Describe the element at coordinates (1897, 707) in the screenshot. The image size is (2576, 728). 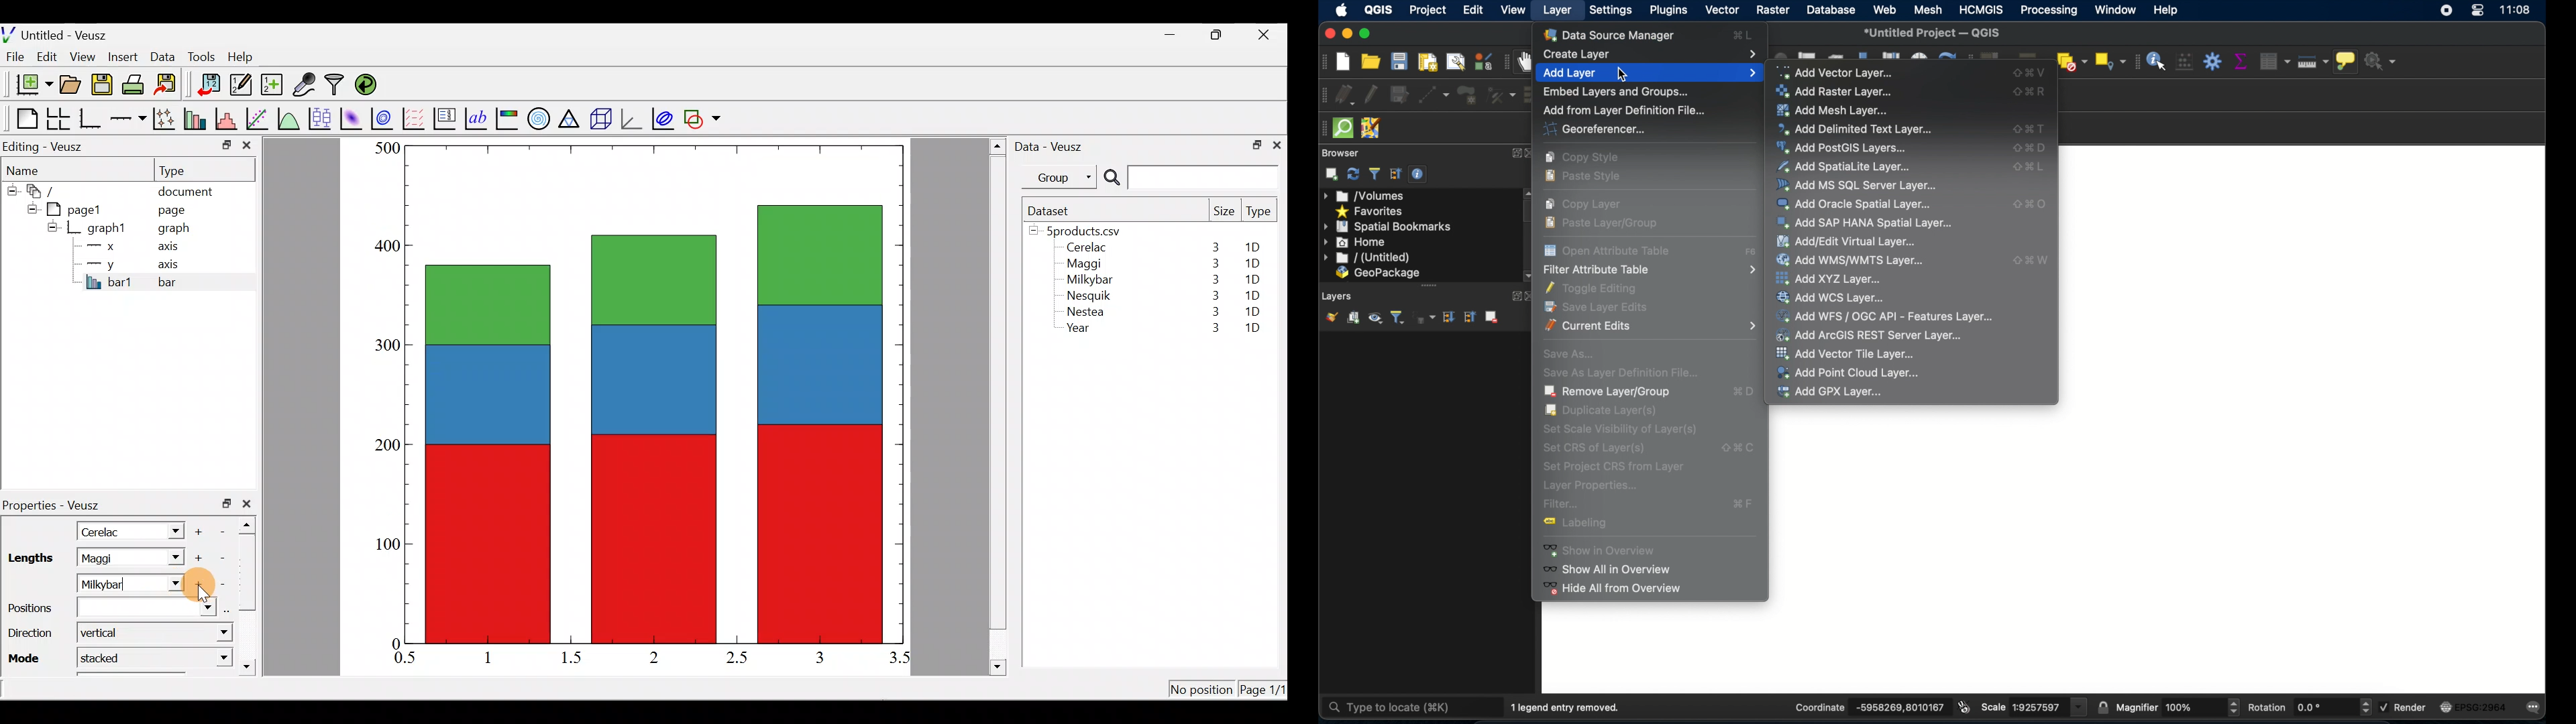
I see `coordinate` at that location.